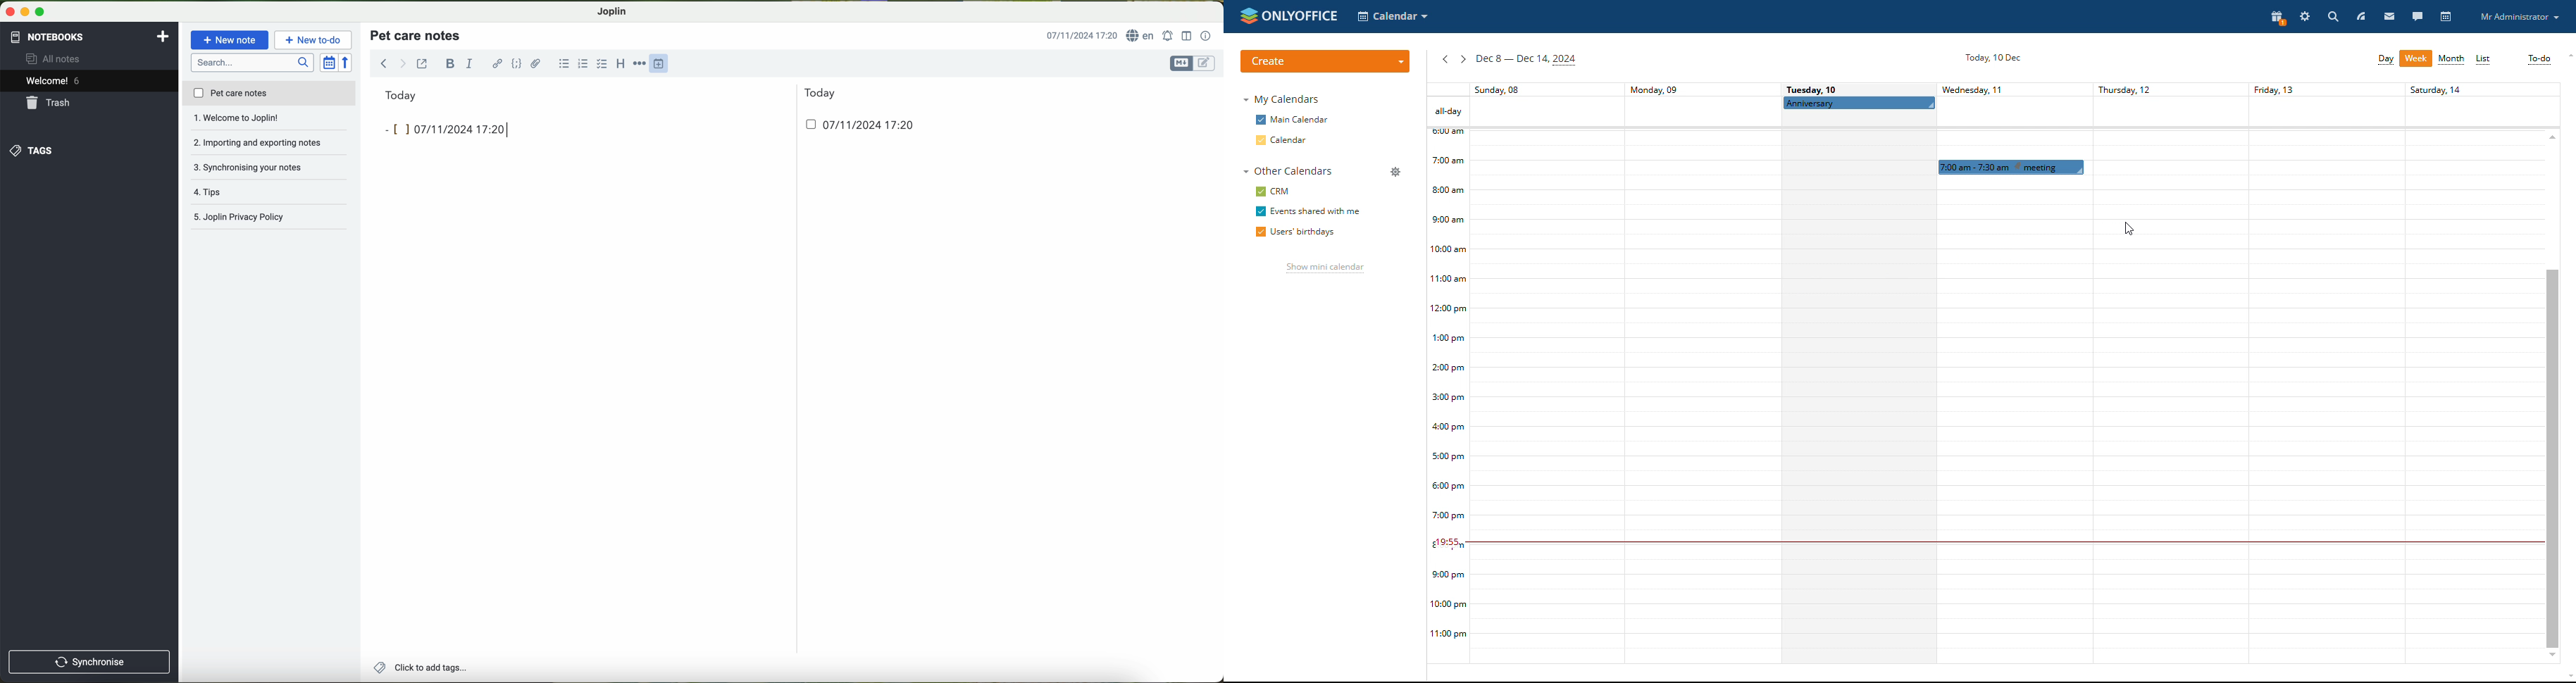  I want to click on onlyoffice logo, so click(1247, 15).